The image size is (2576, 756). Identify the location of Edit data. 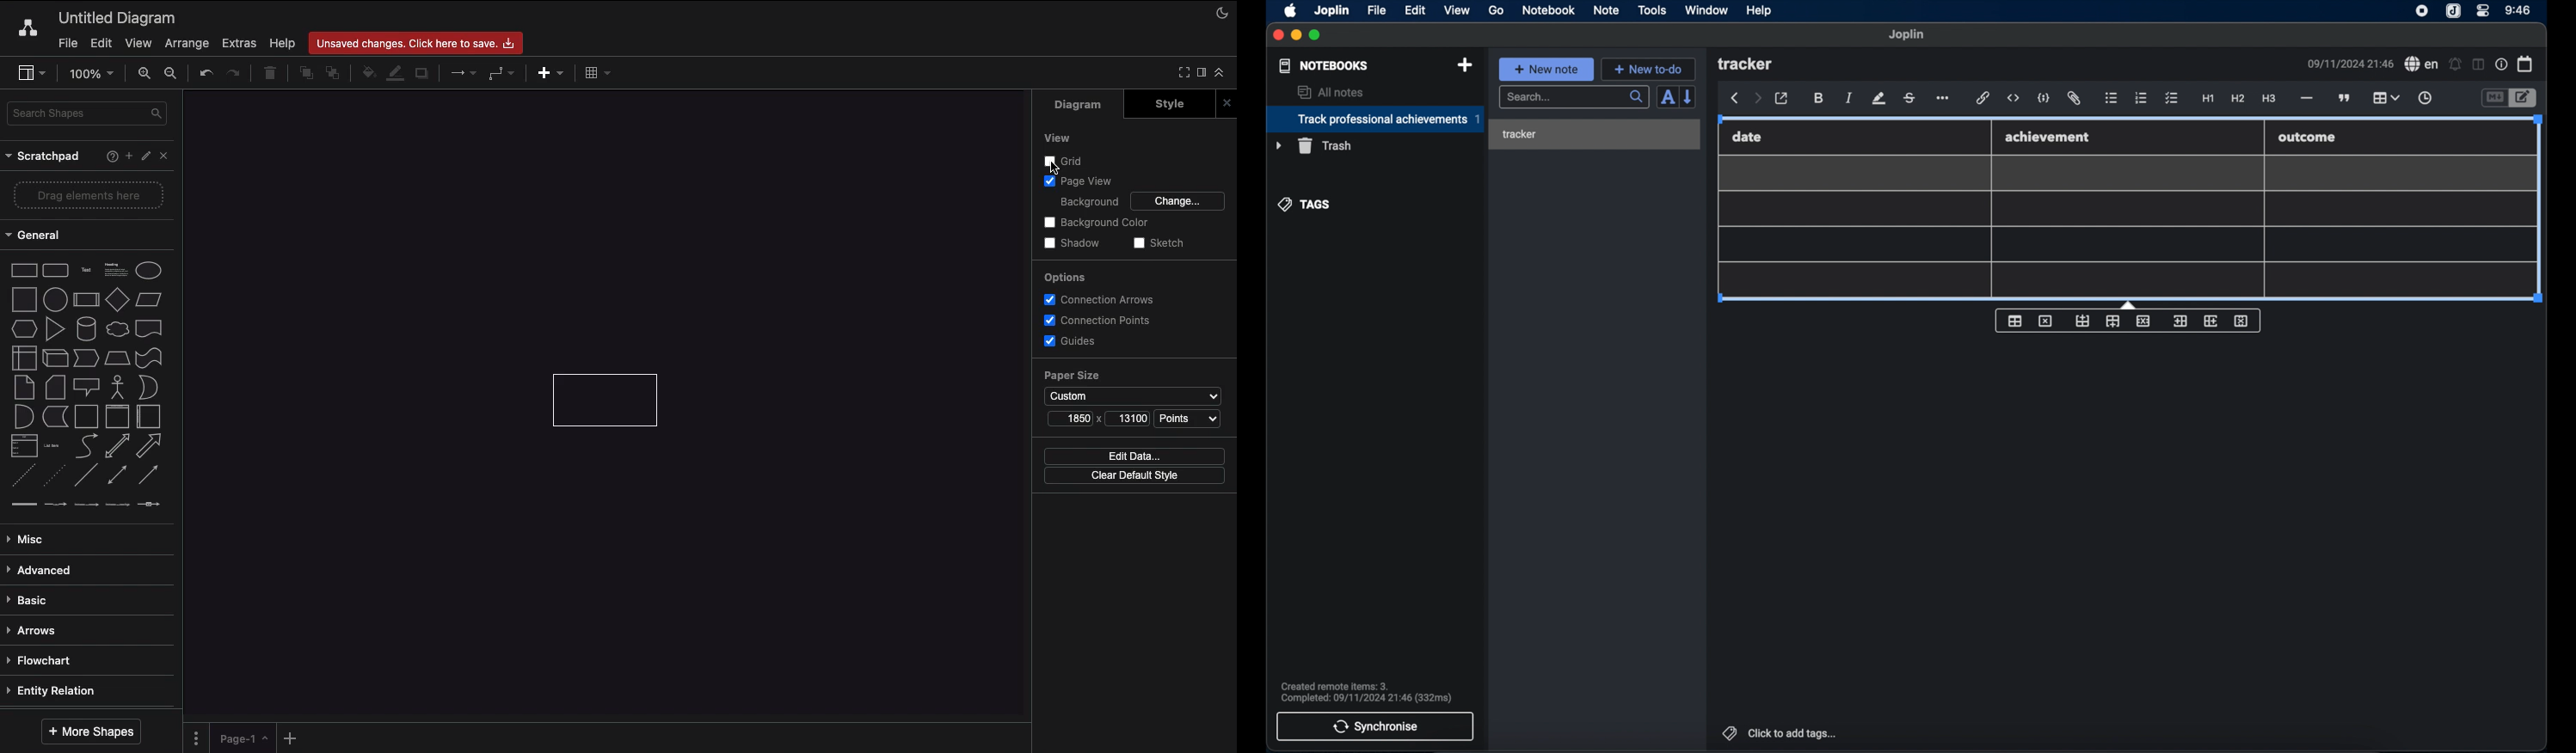
(1134, 456).